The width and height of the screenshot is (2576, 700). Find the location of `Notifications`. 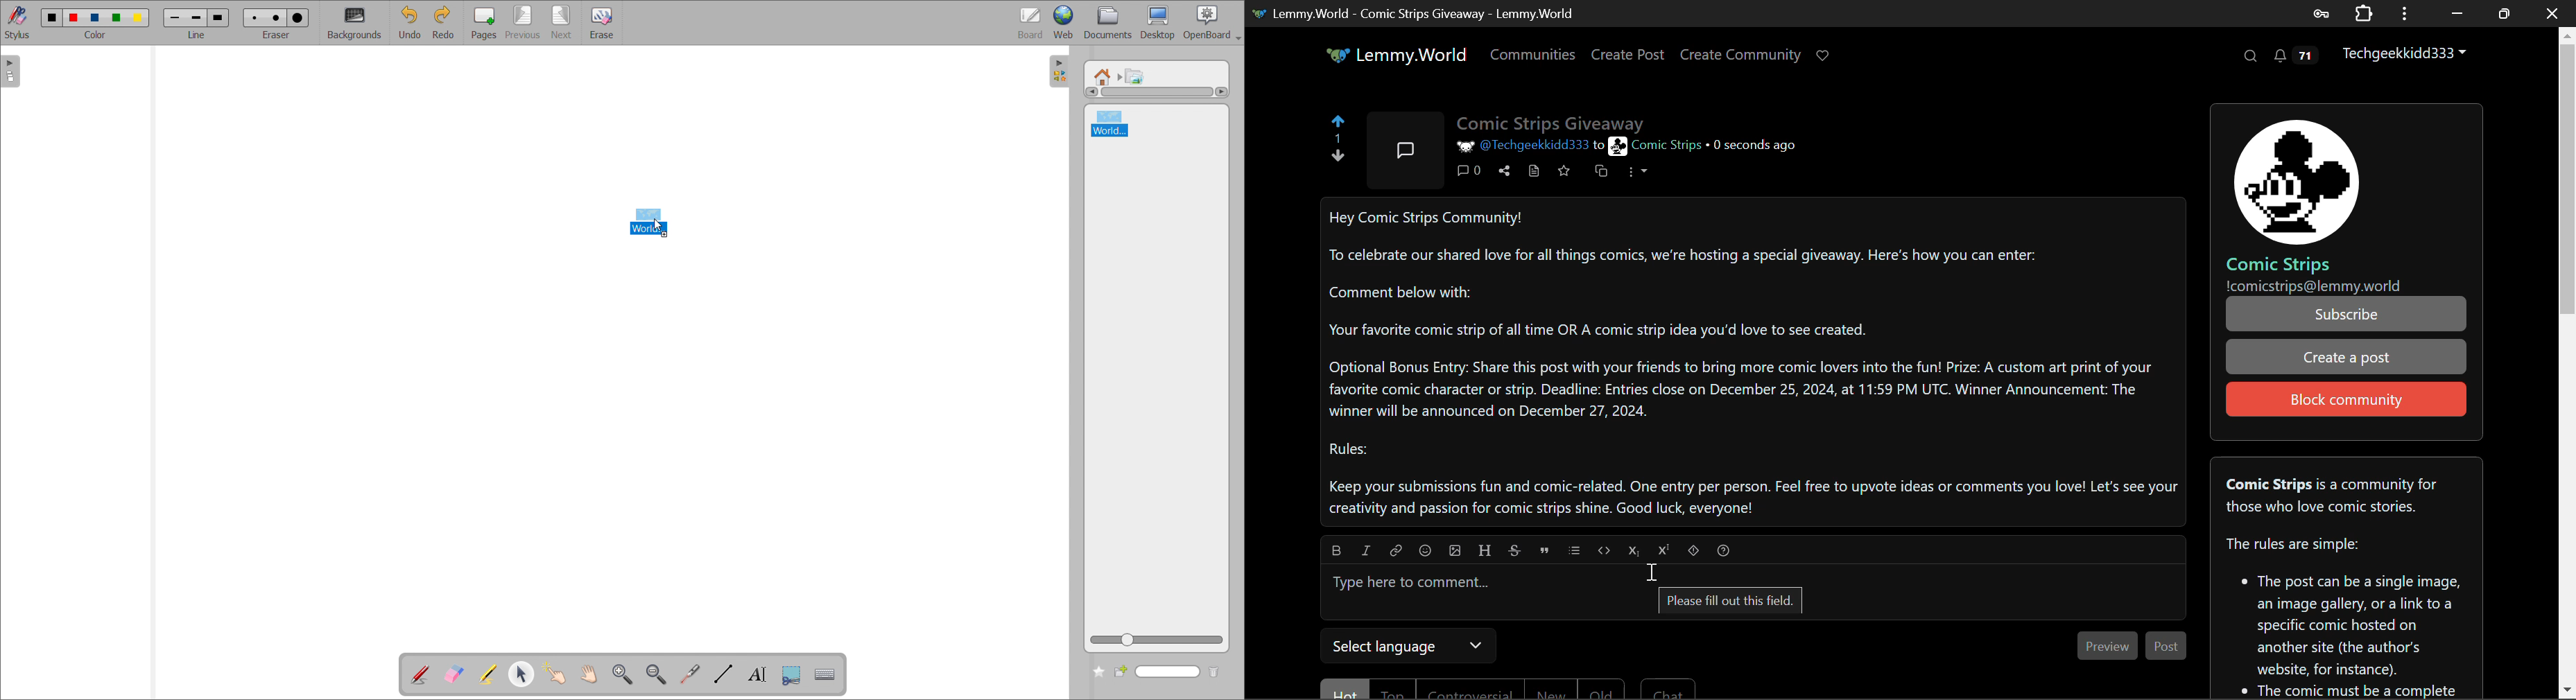

Notifications is located at coordinates (2292, 55).